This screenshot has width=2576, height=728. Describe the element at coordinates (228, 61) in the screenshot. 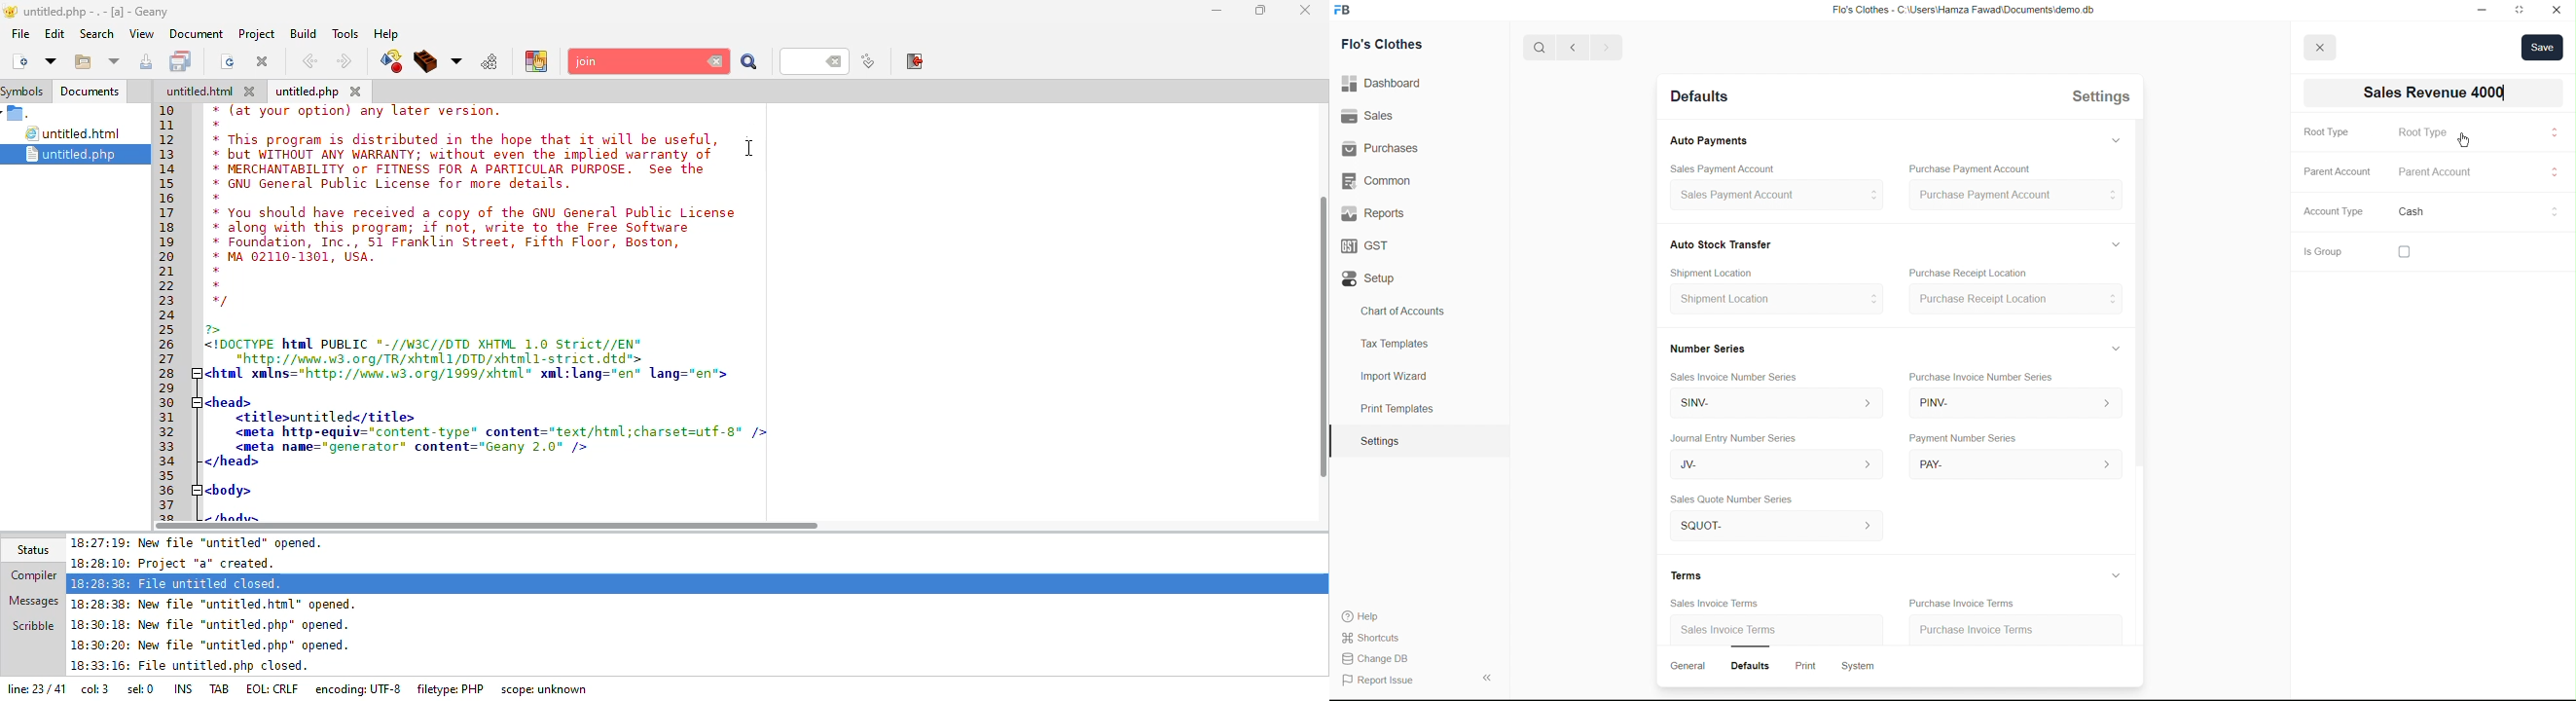

I see `reload` at that location.